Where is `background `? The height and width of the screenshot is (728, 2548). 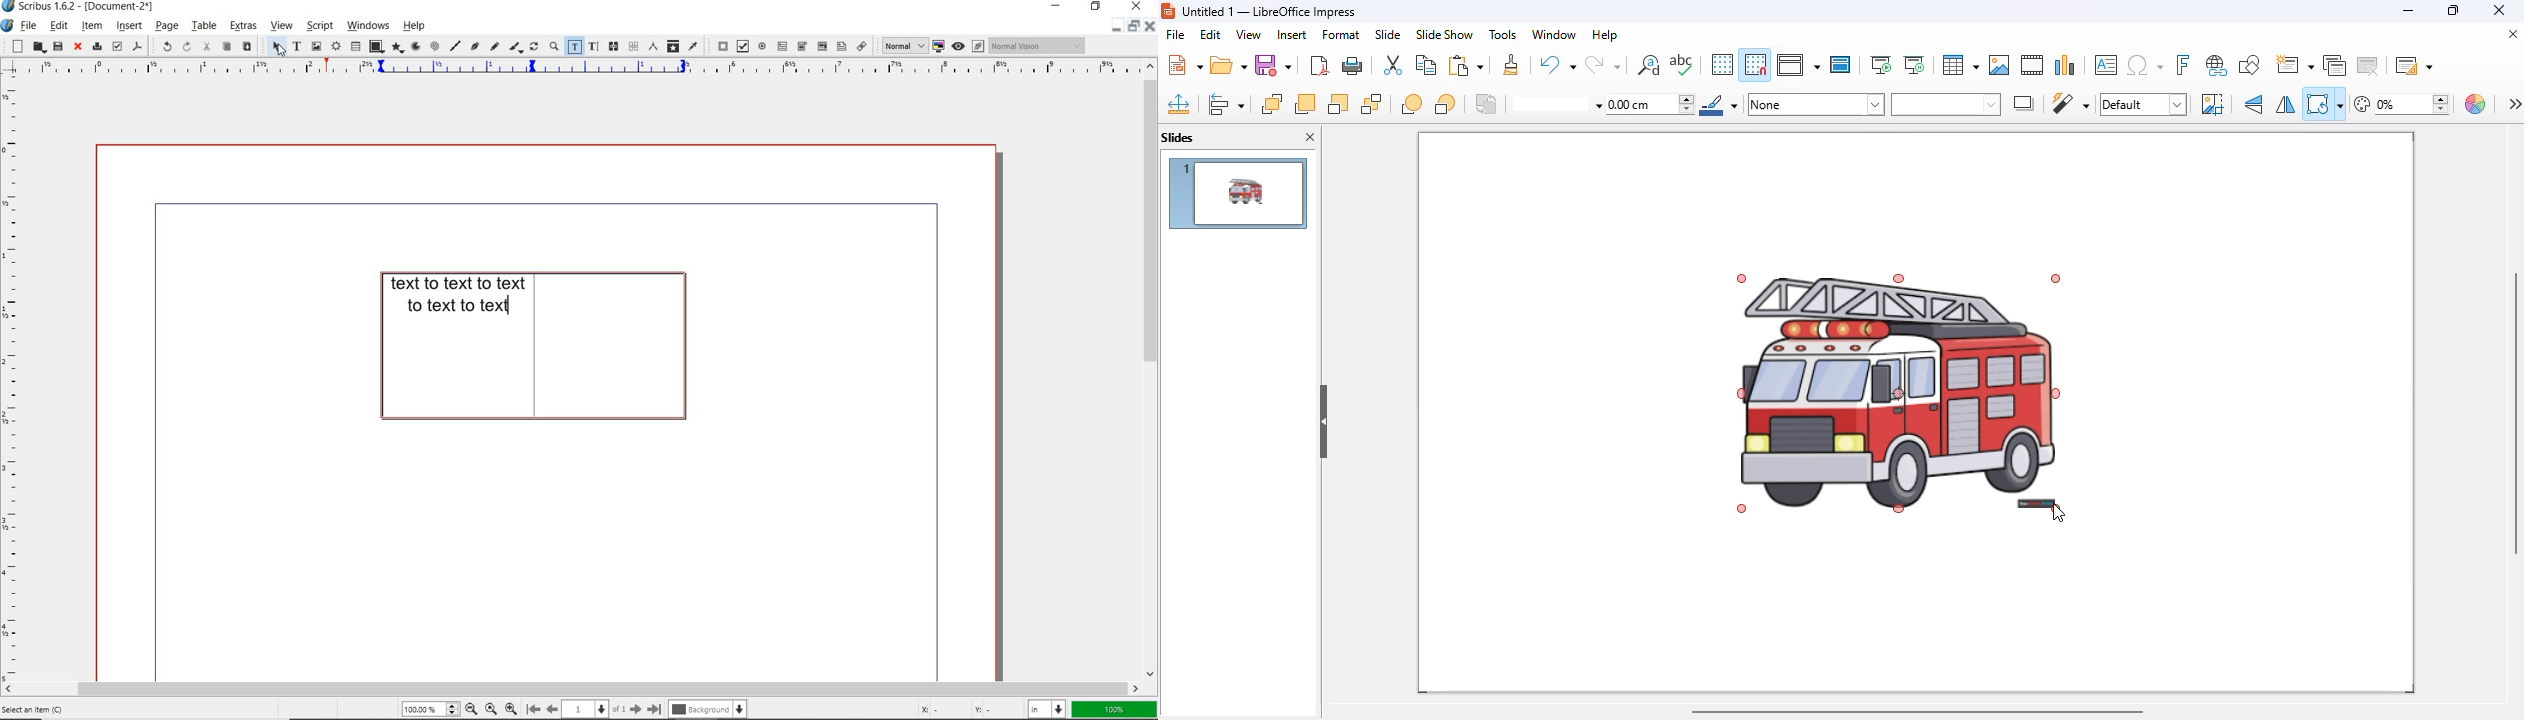 background  is located at coordinates (707, 709).